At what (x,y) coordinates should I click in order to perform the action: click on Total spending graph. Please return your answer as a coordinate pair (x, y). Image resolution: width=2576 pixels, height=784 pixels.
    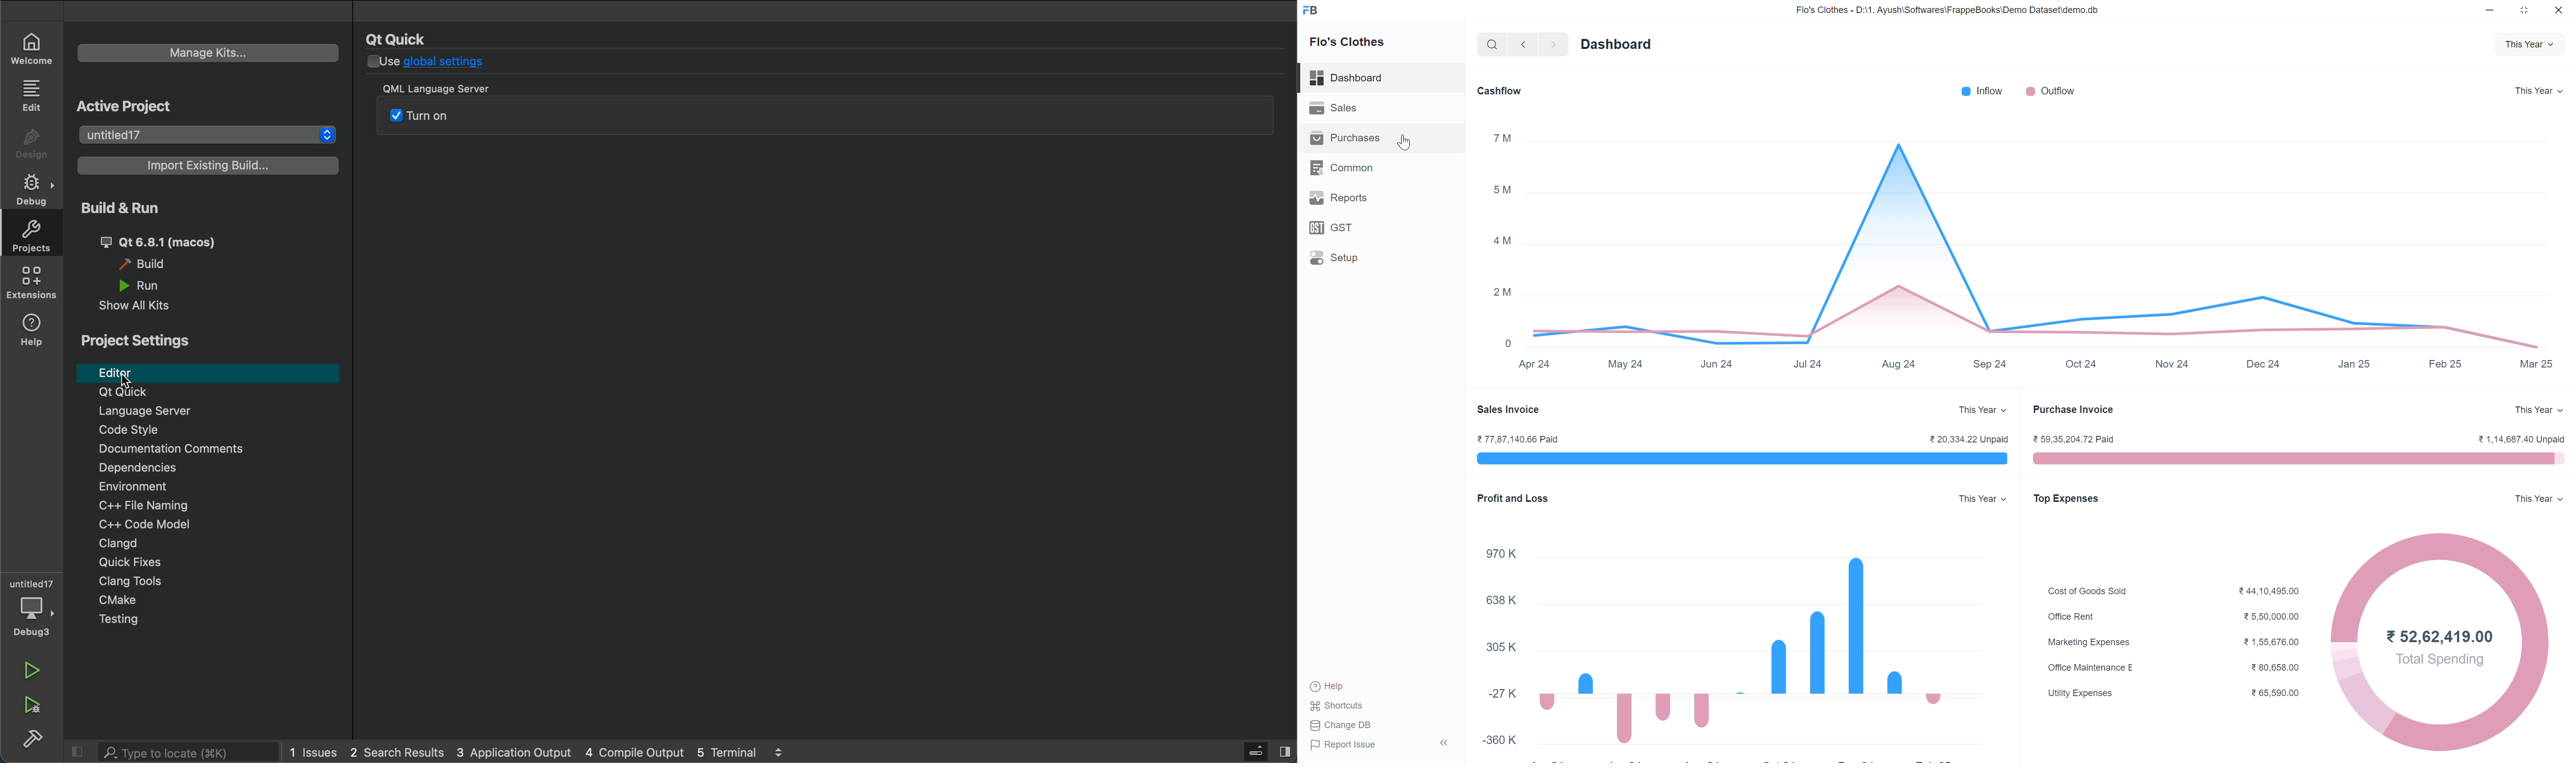
    Looking at the image, I should click on (2347, 648).